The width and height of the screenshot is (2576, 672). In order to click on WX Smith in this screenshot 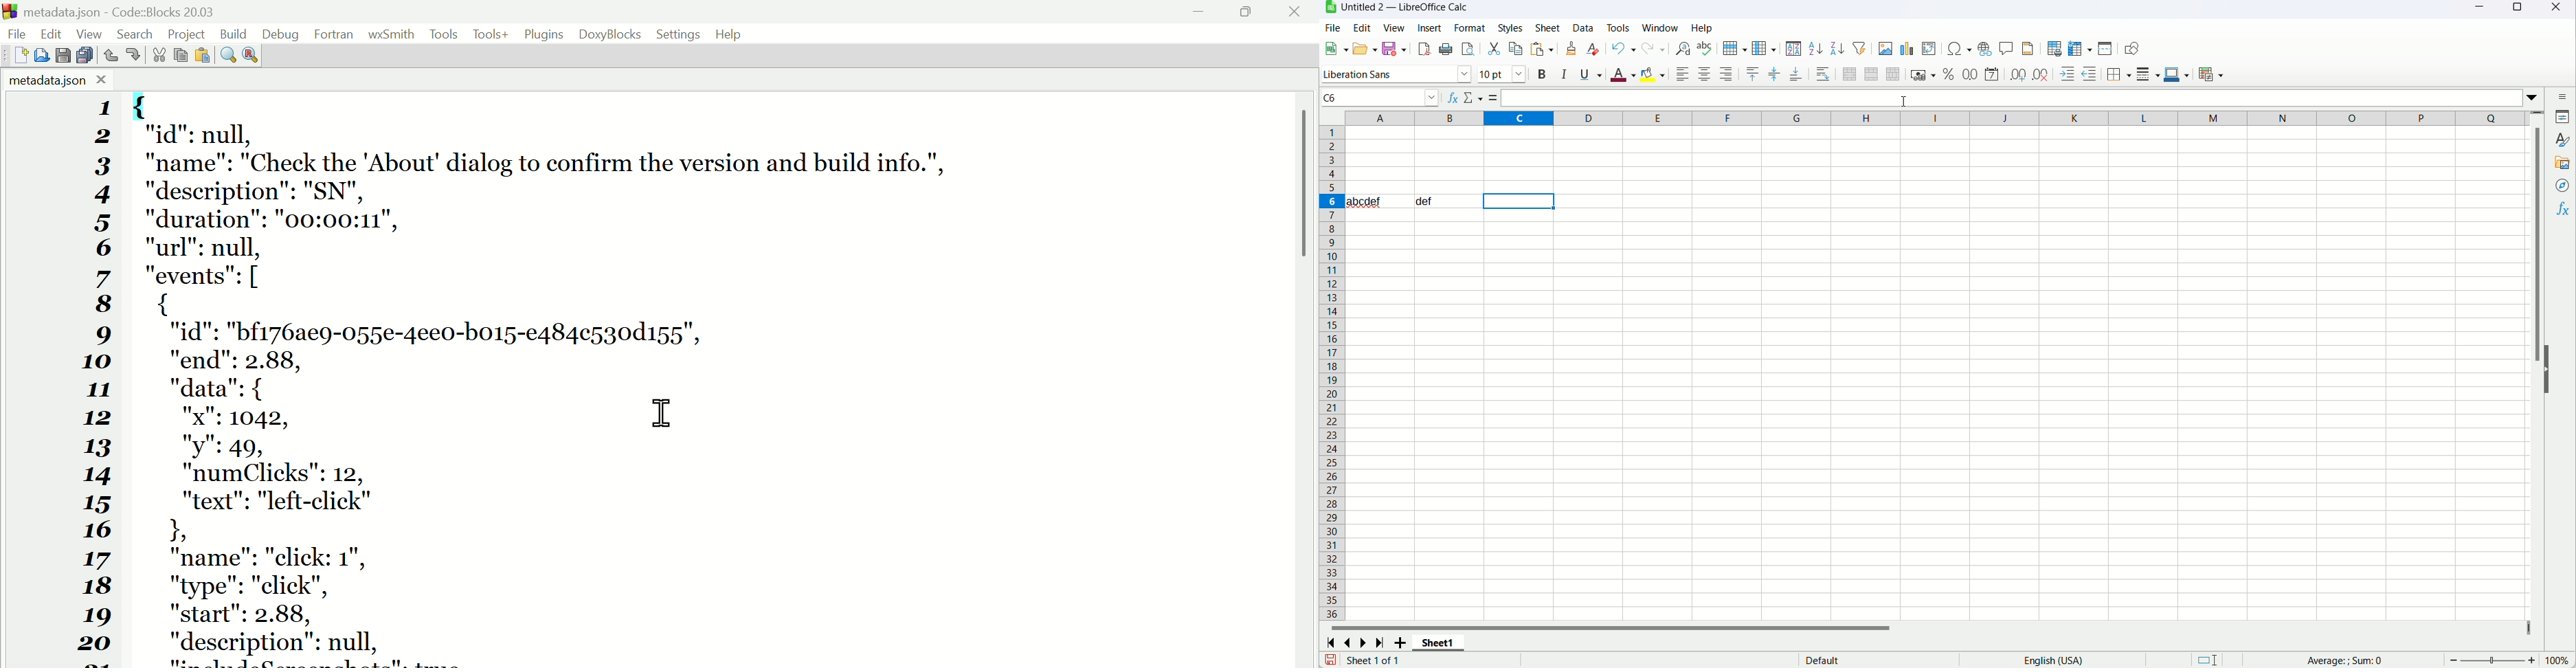, I will do `click(392, 34)`.